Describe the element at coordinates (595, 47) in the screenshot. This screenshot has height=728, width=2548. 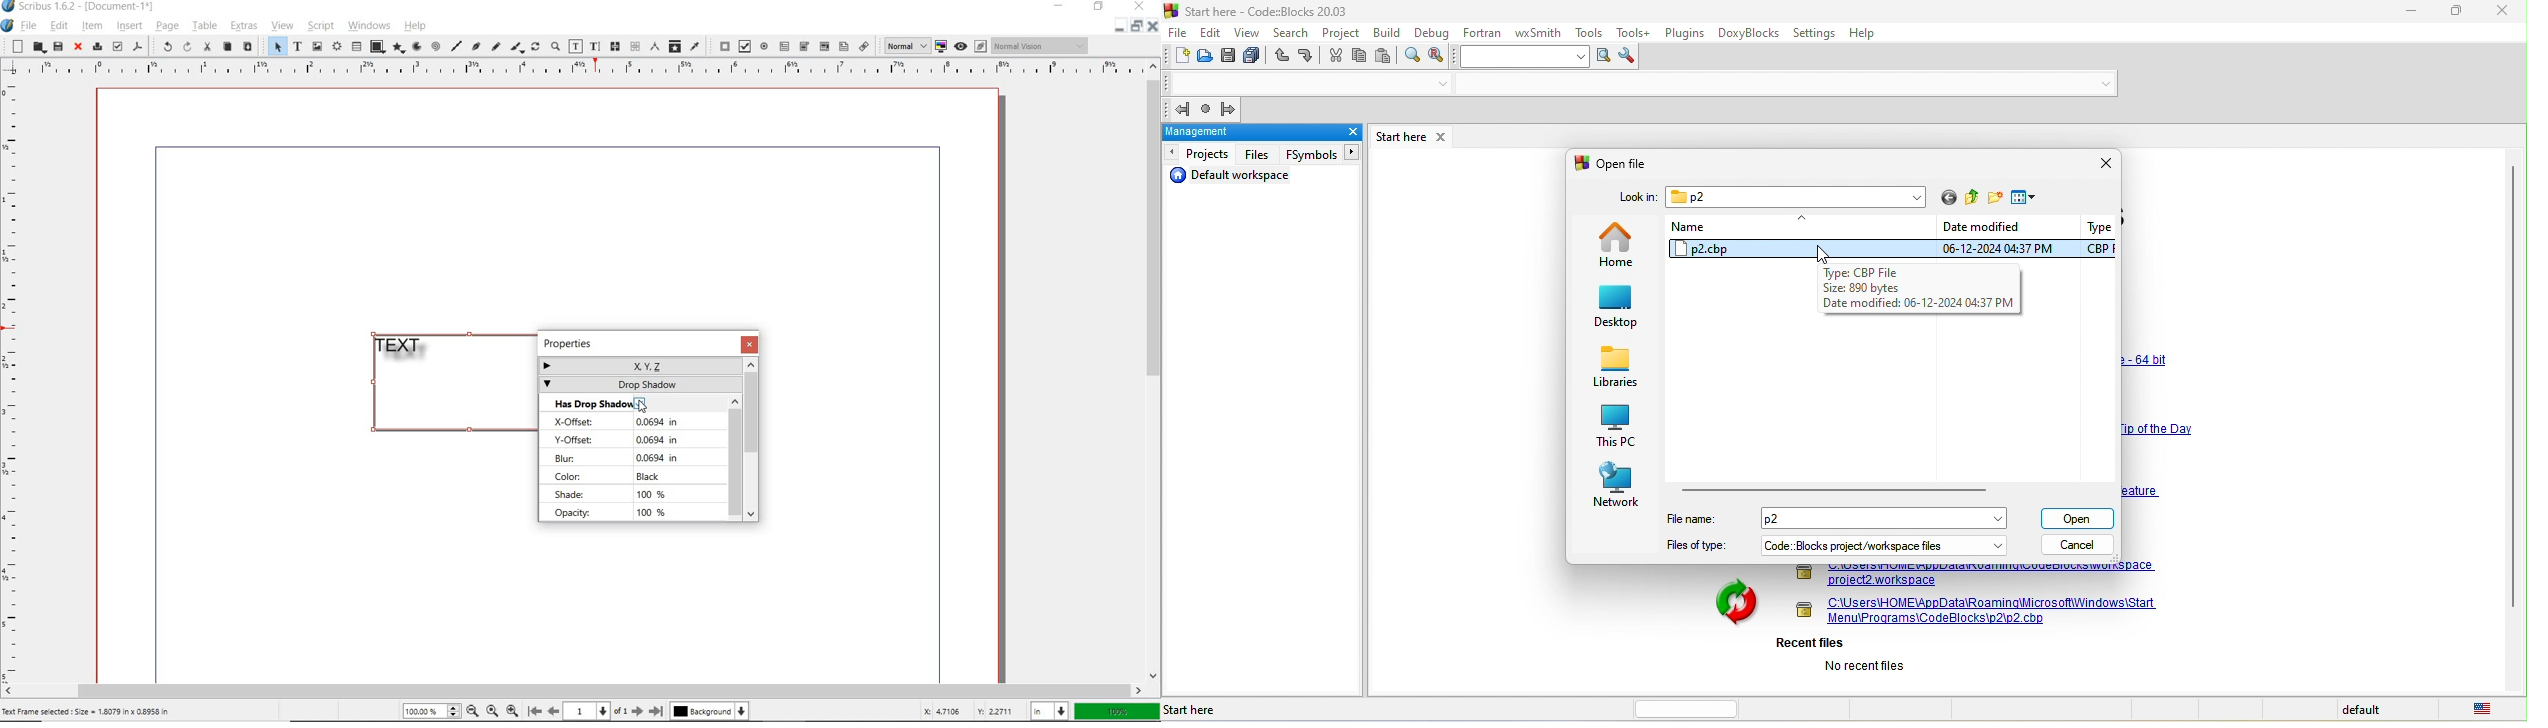
I see `edit text with story editor` at that location.